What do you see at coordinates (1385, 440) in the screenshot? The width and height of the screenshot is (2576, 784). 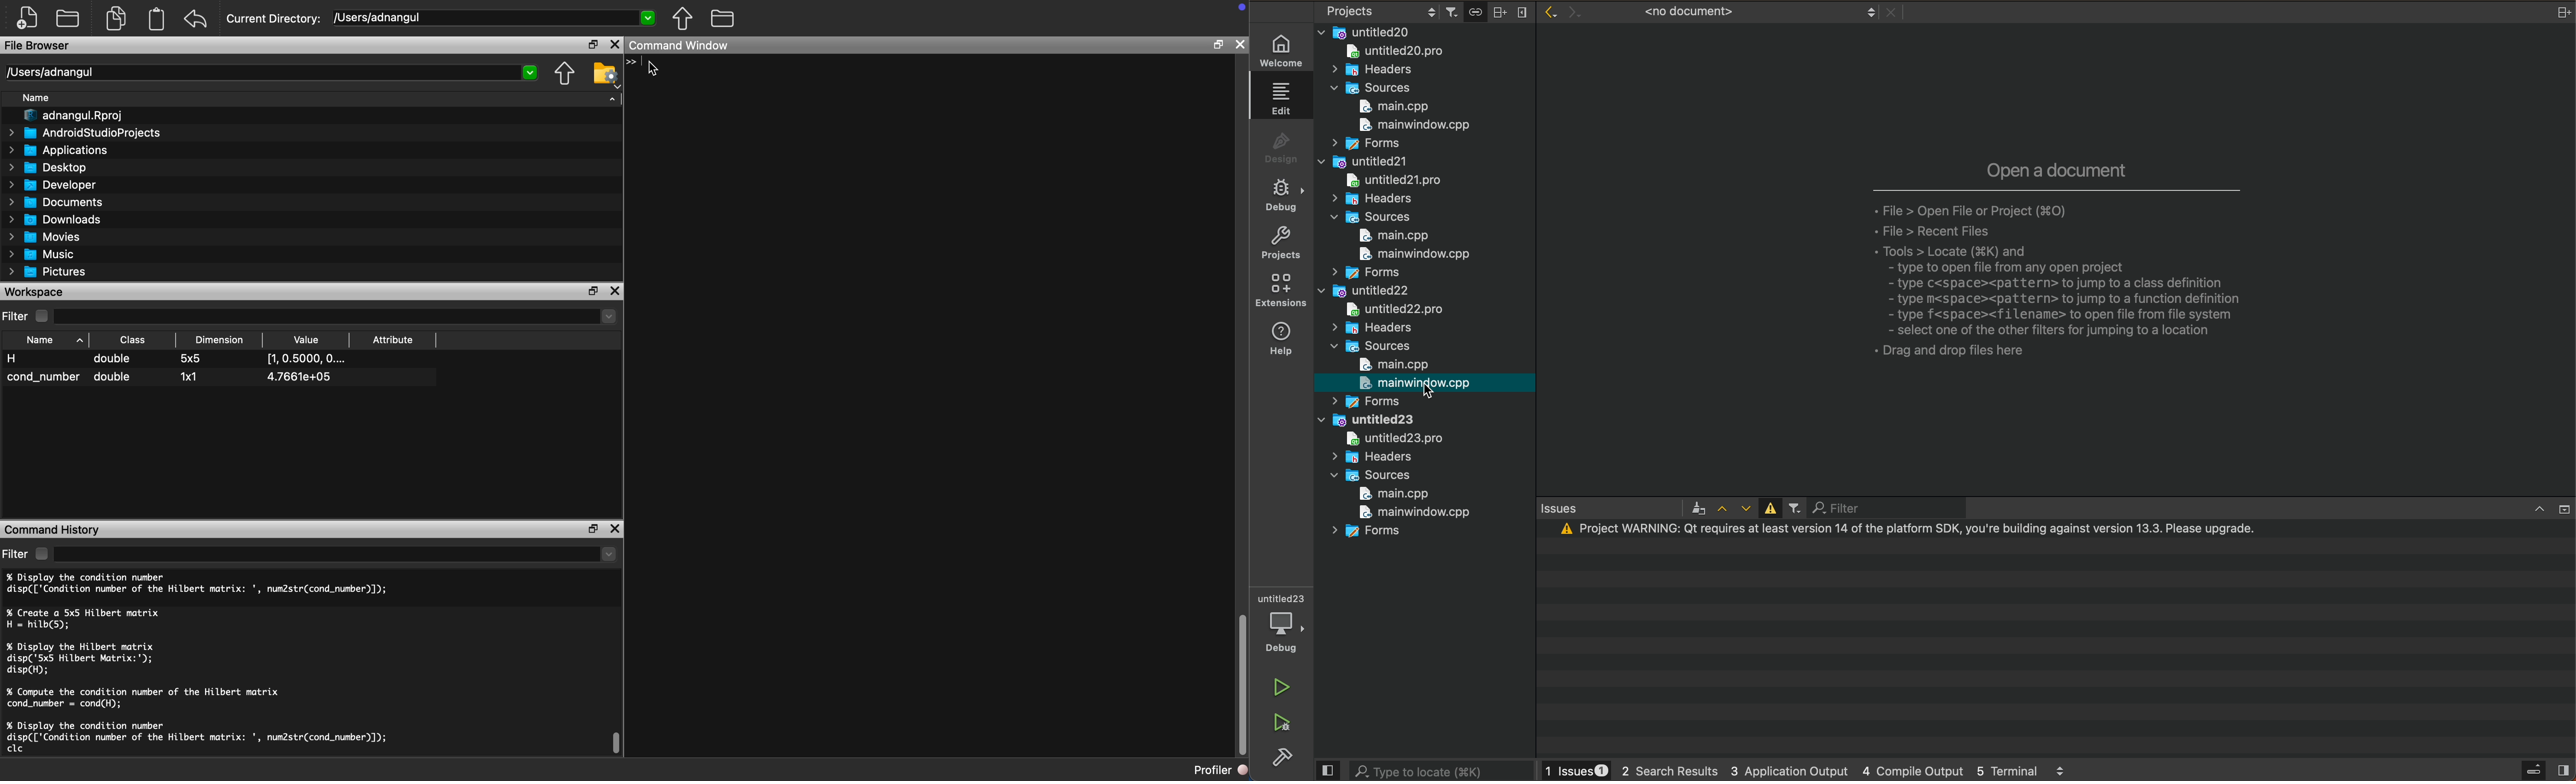 I see `untitled23 pro` at bounding box center [1385, 440].